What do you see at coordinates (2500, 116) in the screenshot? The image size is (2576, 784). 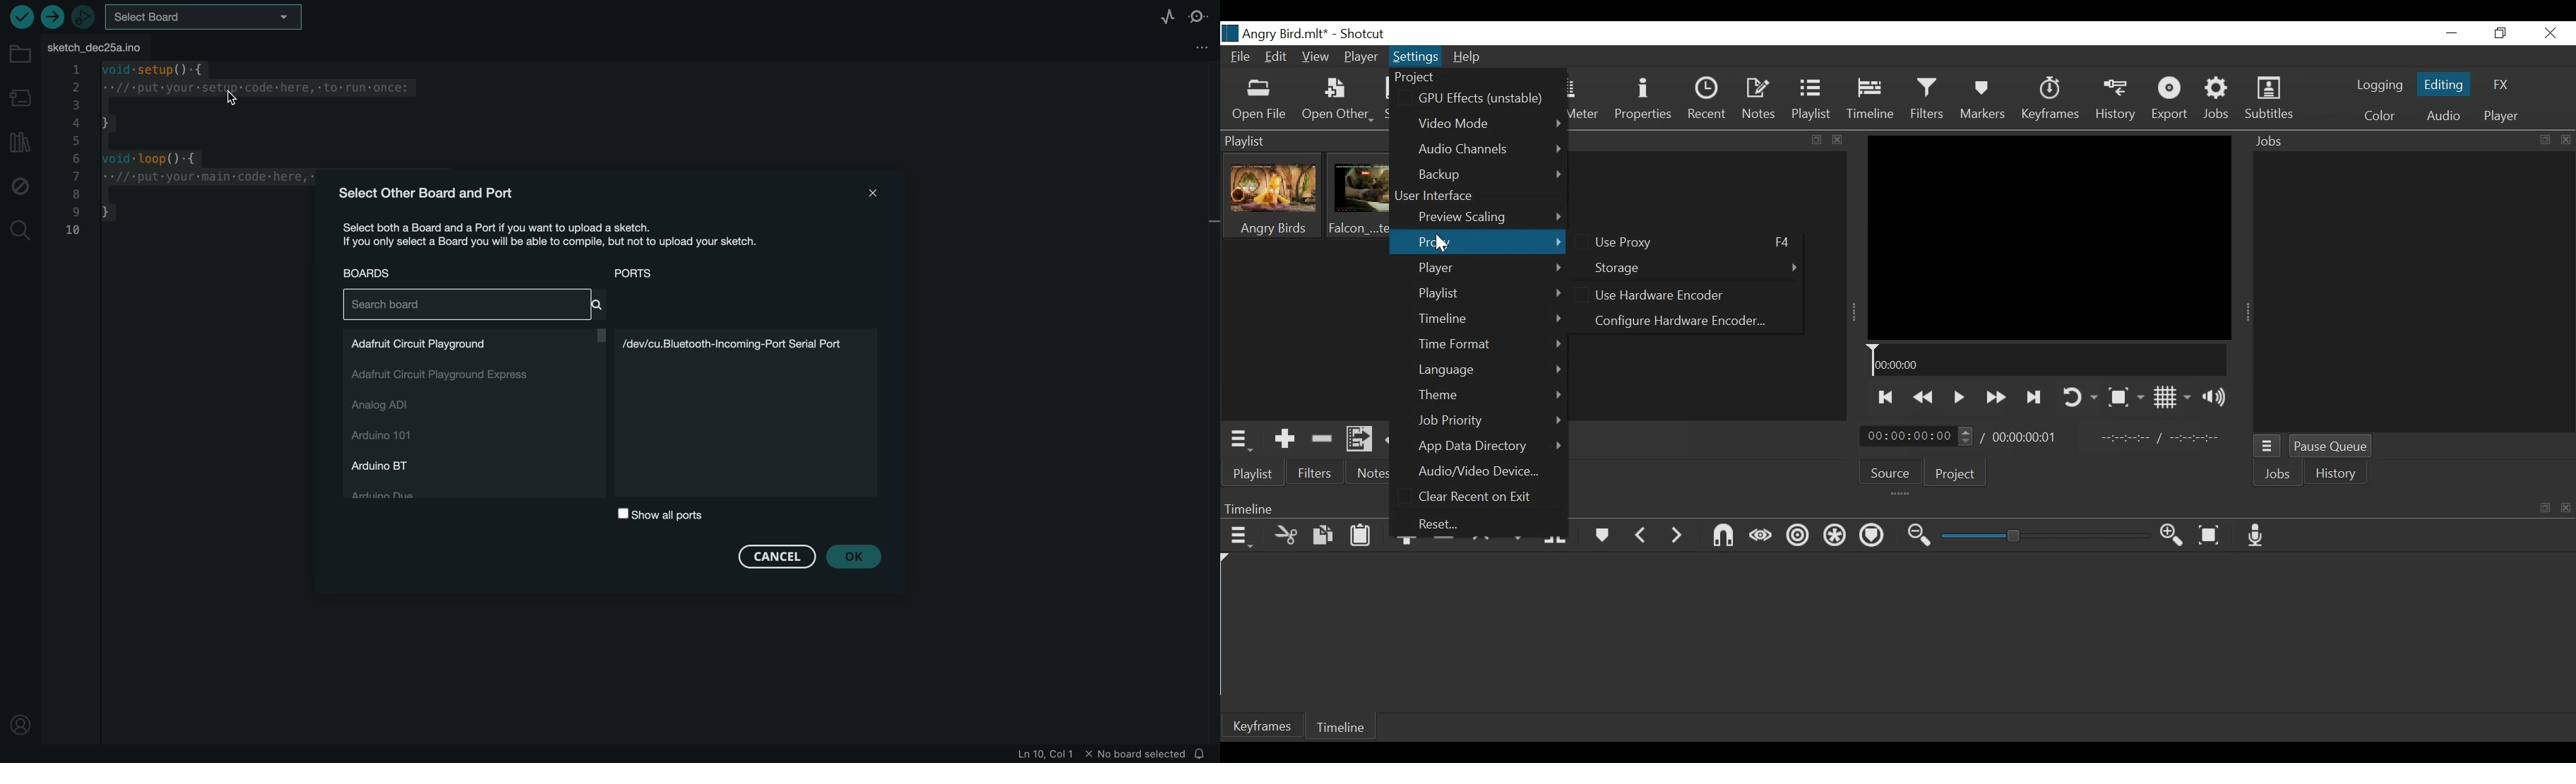 I see `Player` at bounding box center [2500, 116].